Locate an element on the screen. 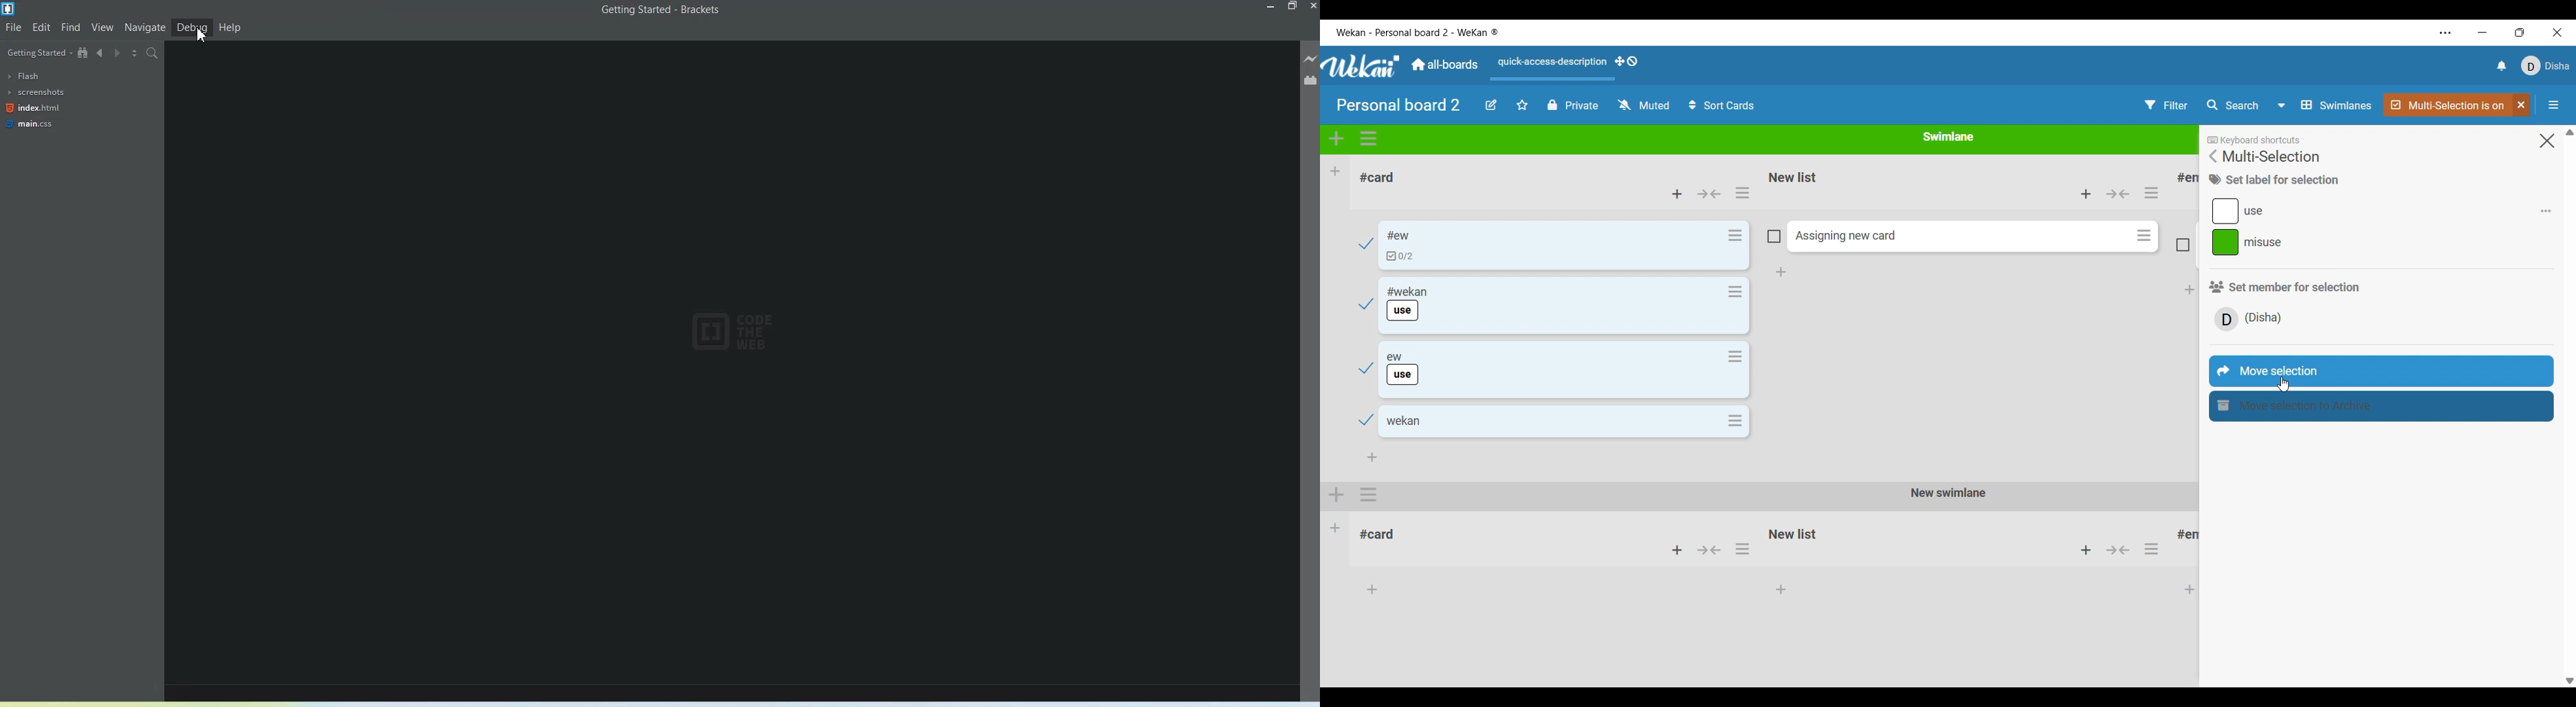 This screenshot has height=728, width=2576. main.css is located at coordinates (30, 124).